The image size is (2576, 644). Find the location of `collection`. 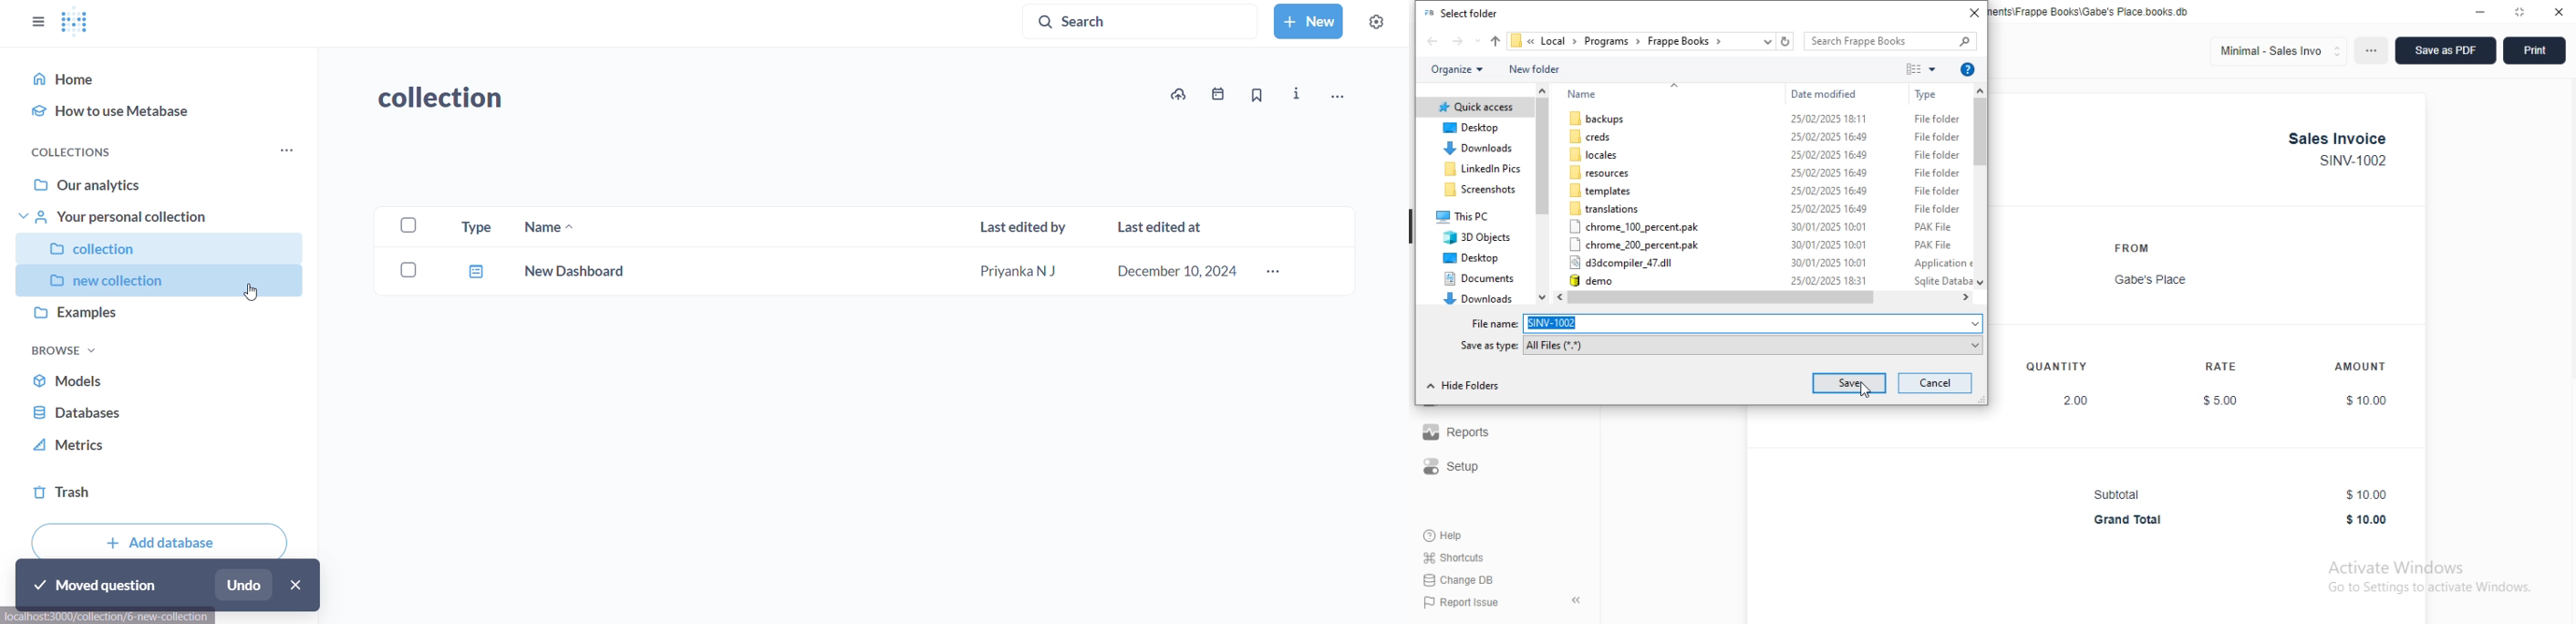

collection is located at coordinates (450, 101).